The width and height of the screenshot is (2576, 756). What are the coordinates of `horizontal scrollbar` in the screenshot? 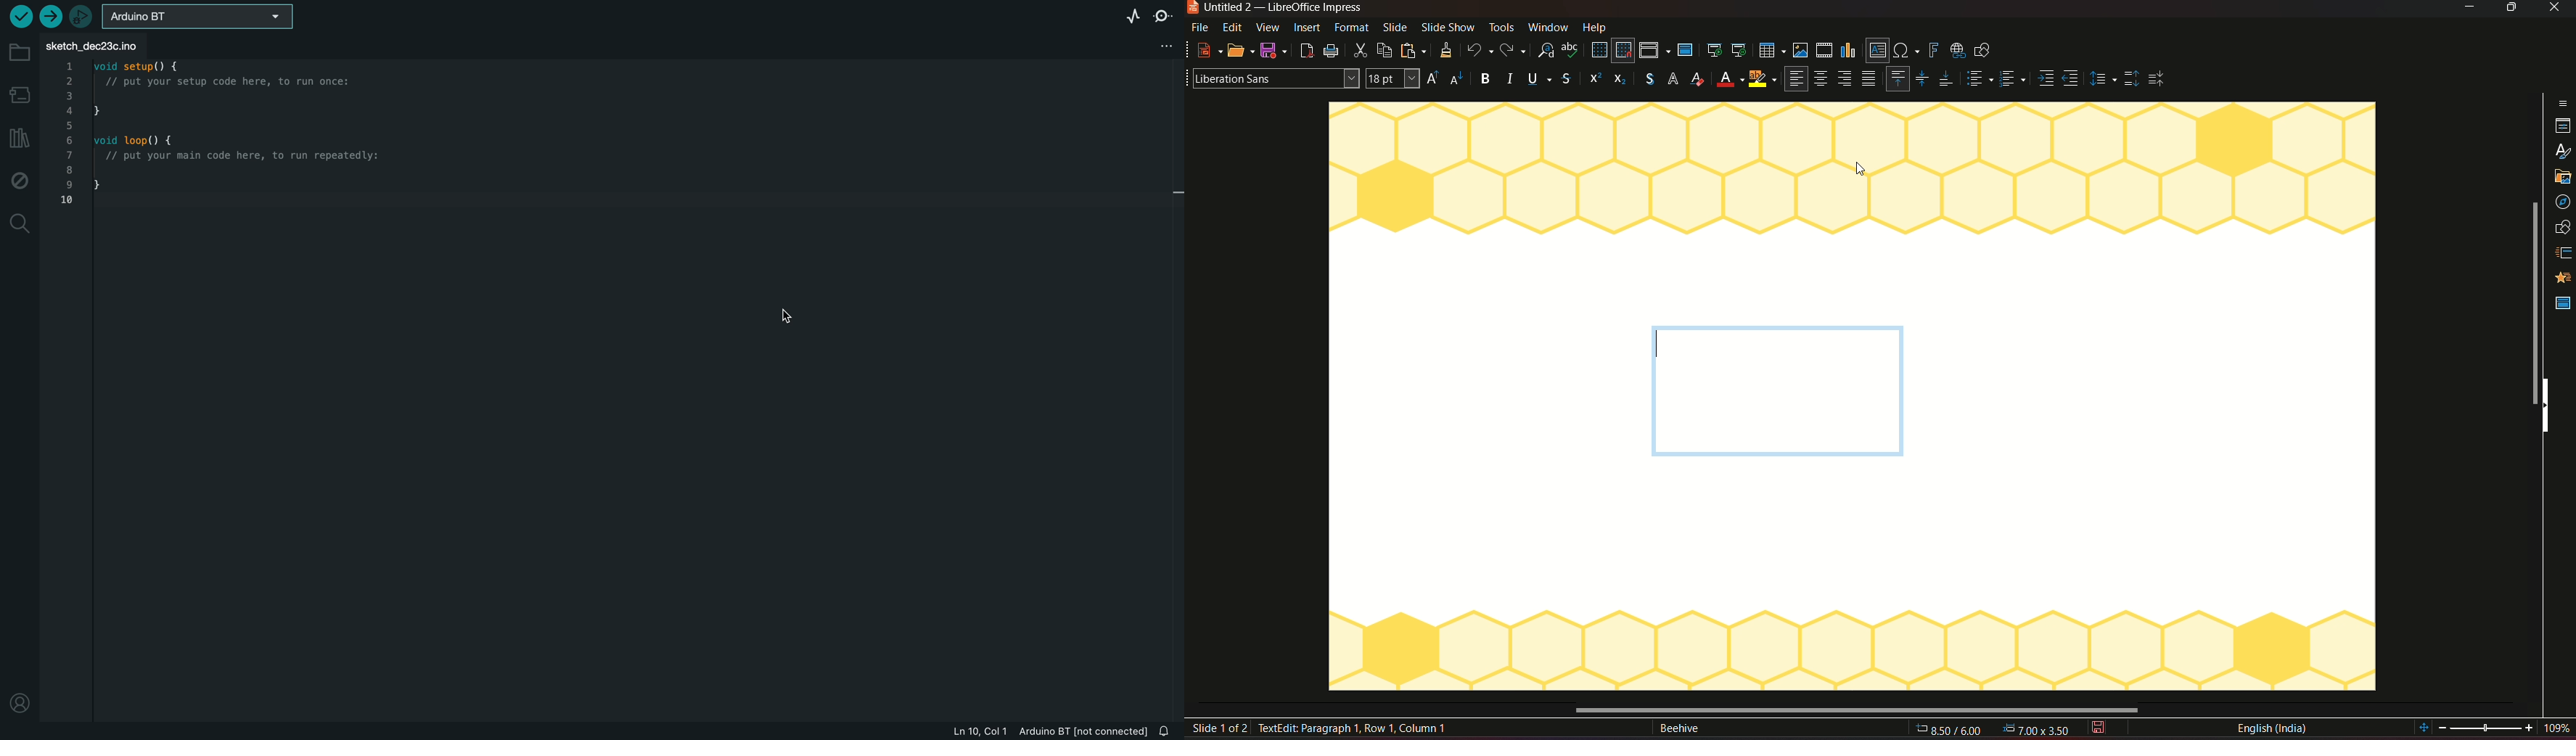 It's located at (1861, 710).